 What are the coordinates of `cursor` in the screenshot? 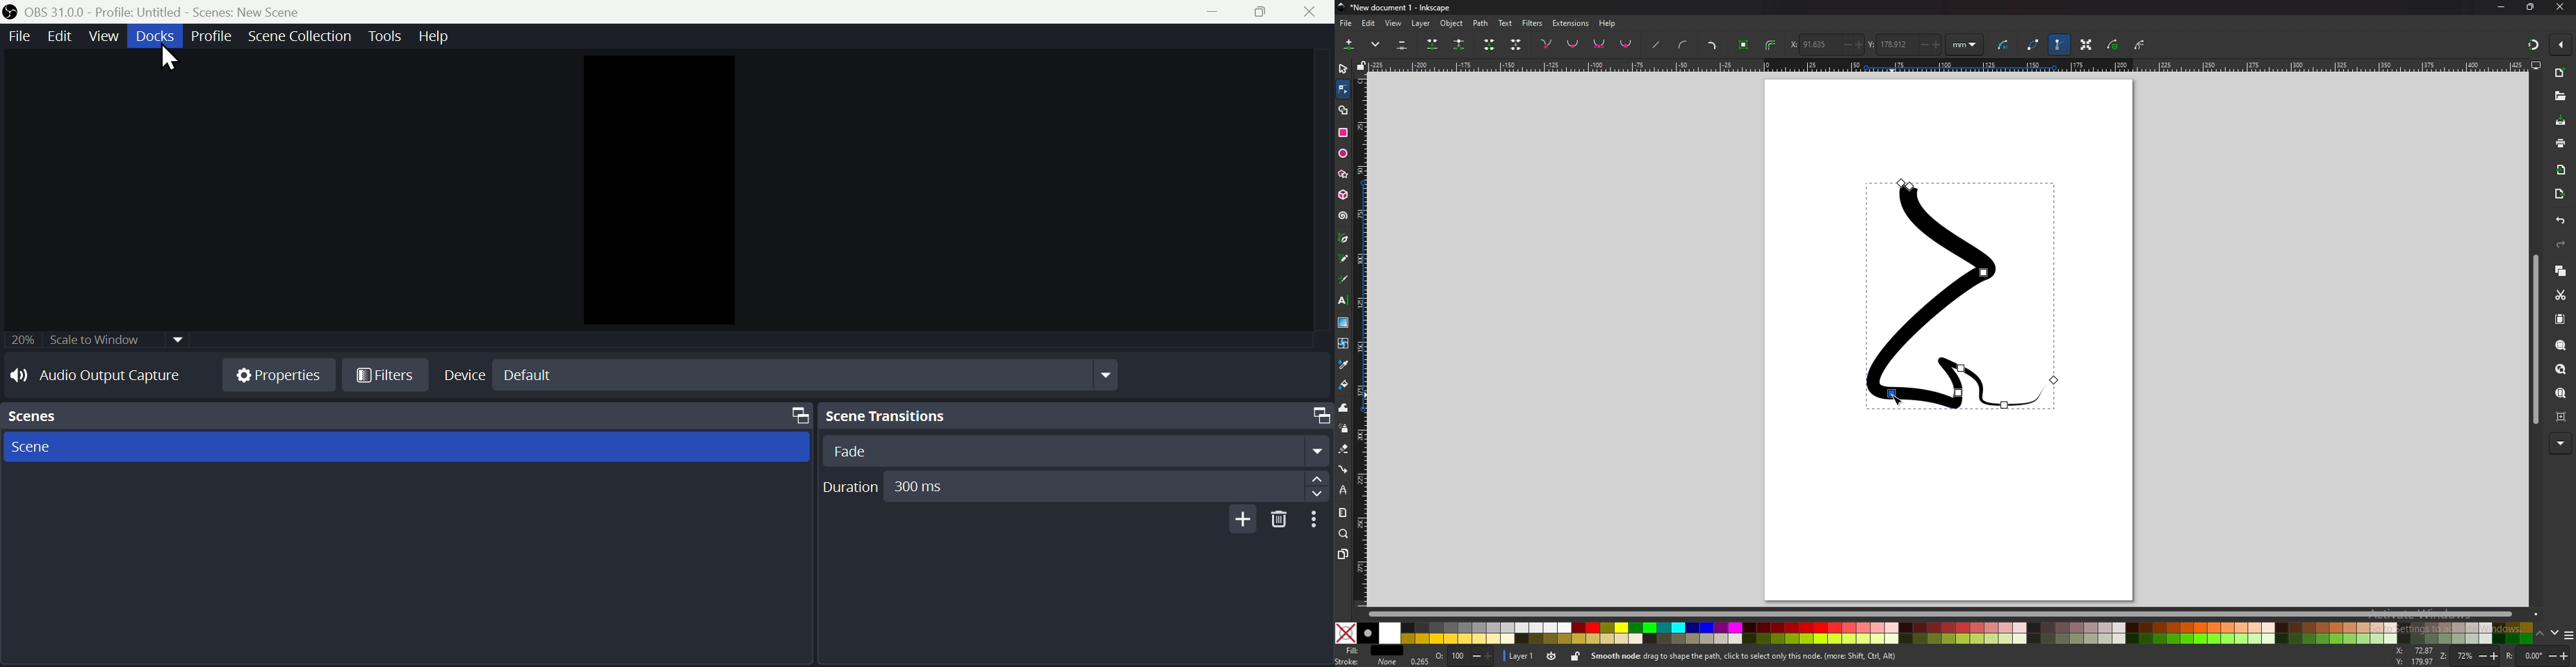 It's located at (1897, 398).